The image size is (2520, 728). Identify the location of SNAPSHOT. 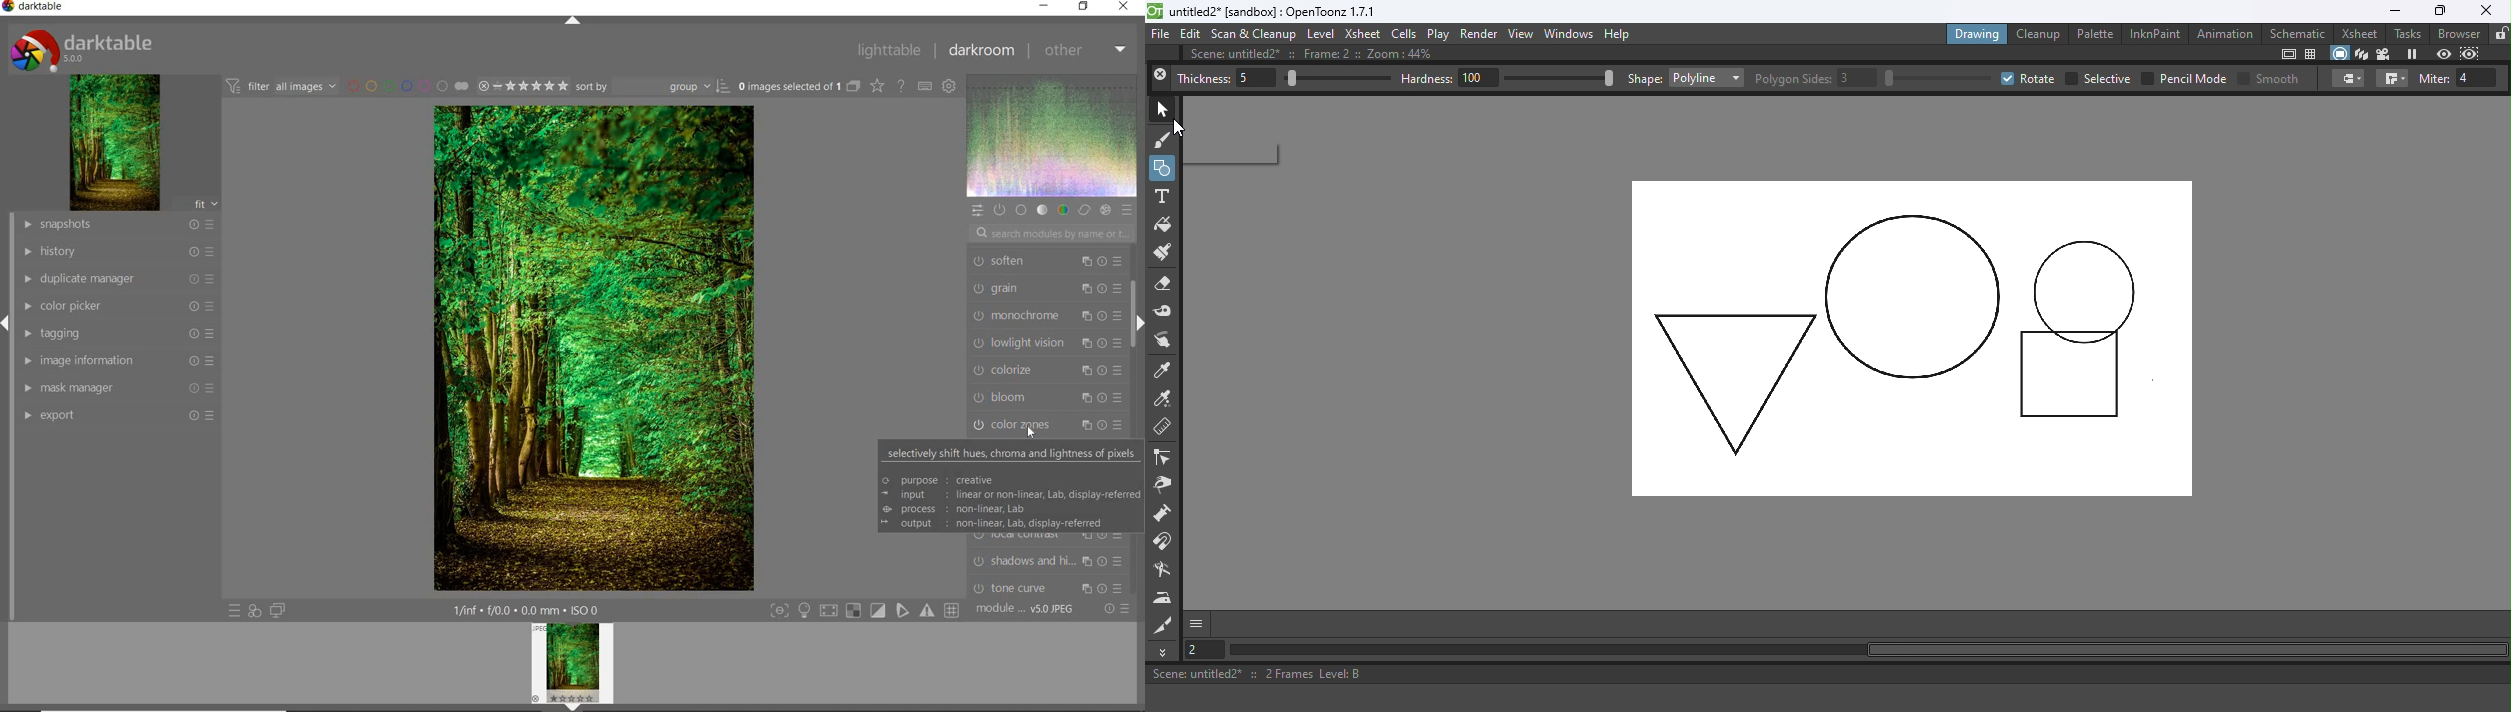
(118, 224).